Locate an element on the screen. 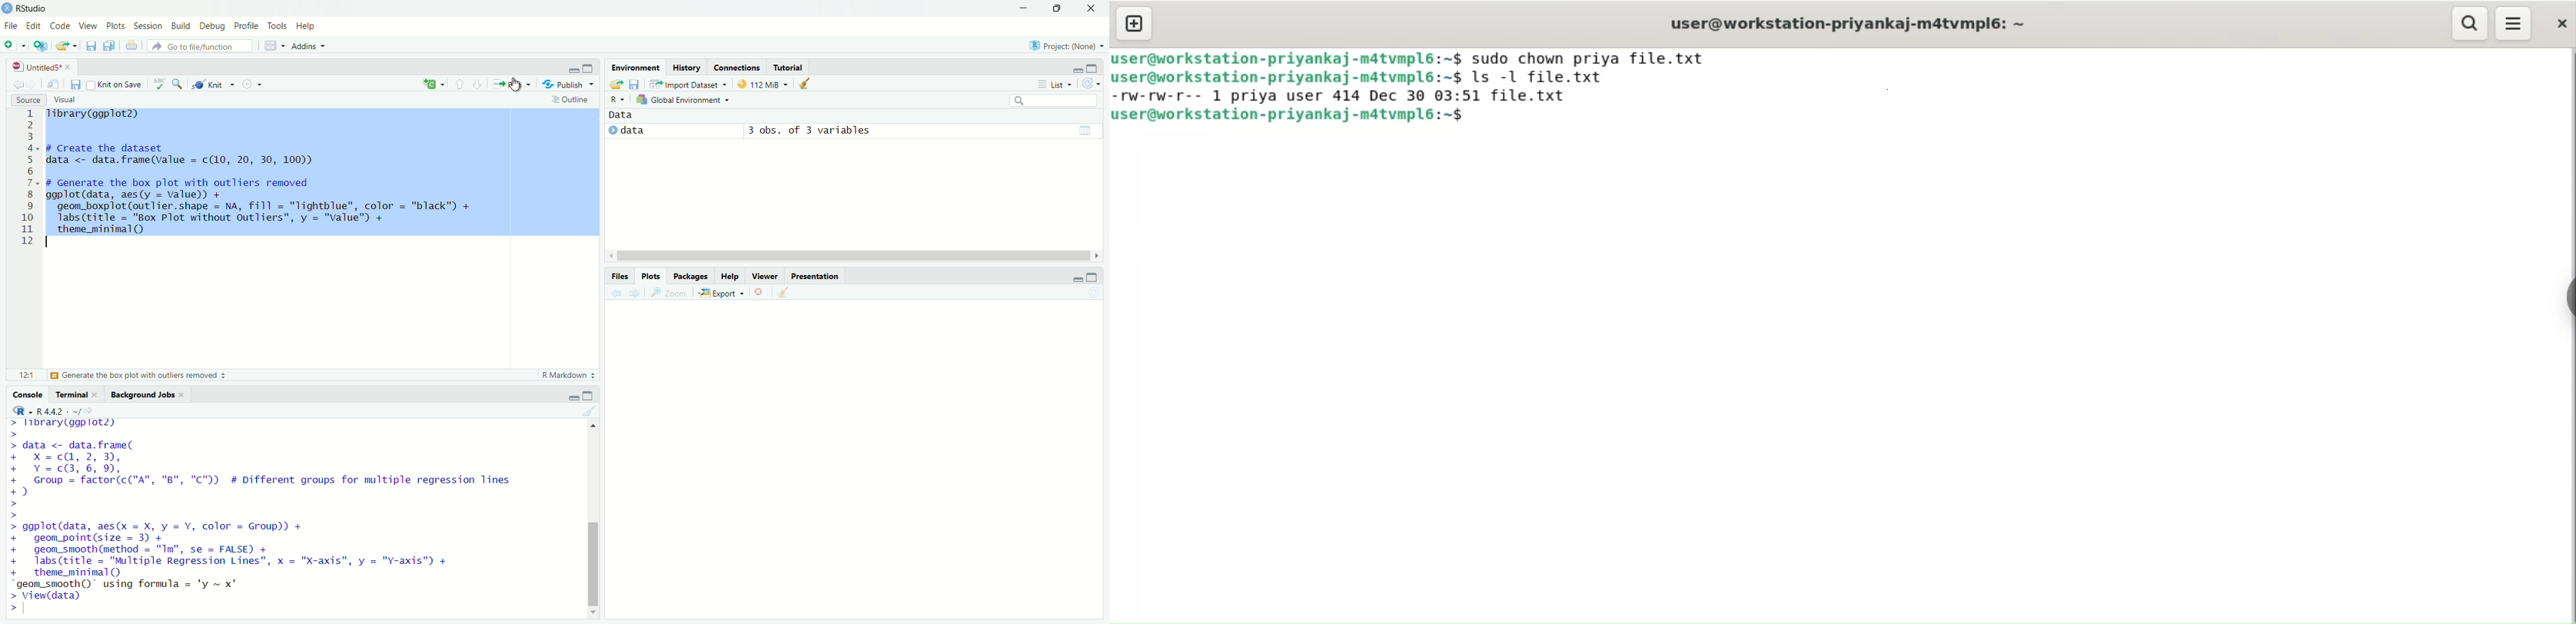  Global Environment + is located at coordinates (685, 101).